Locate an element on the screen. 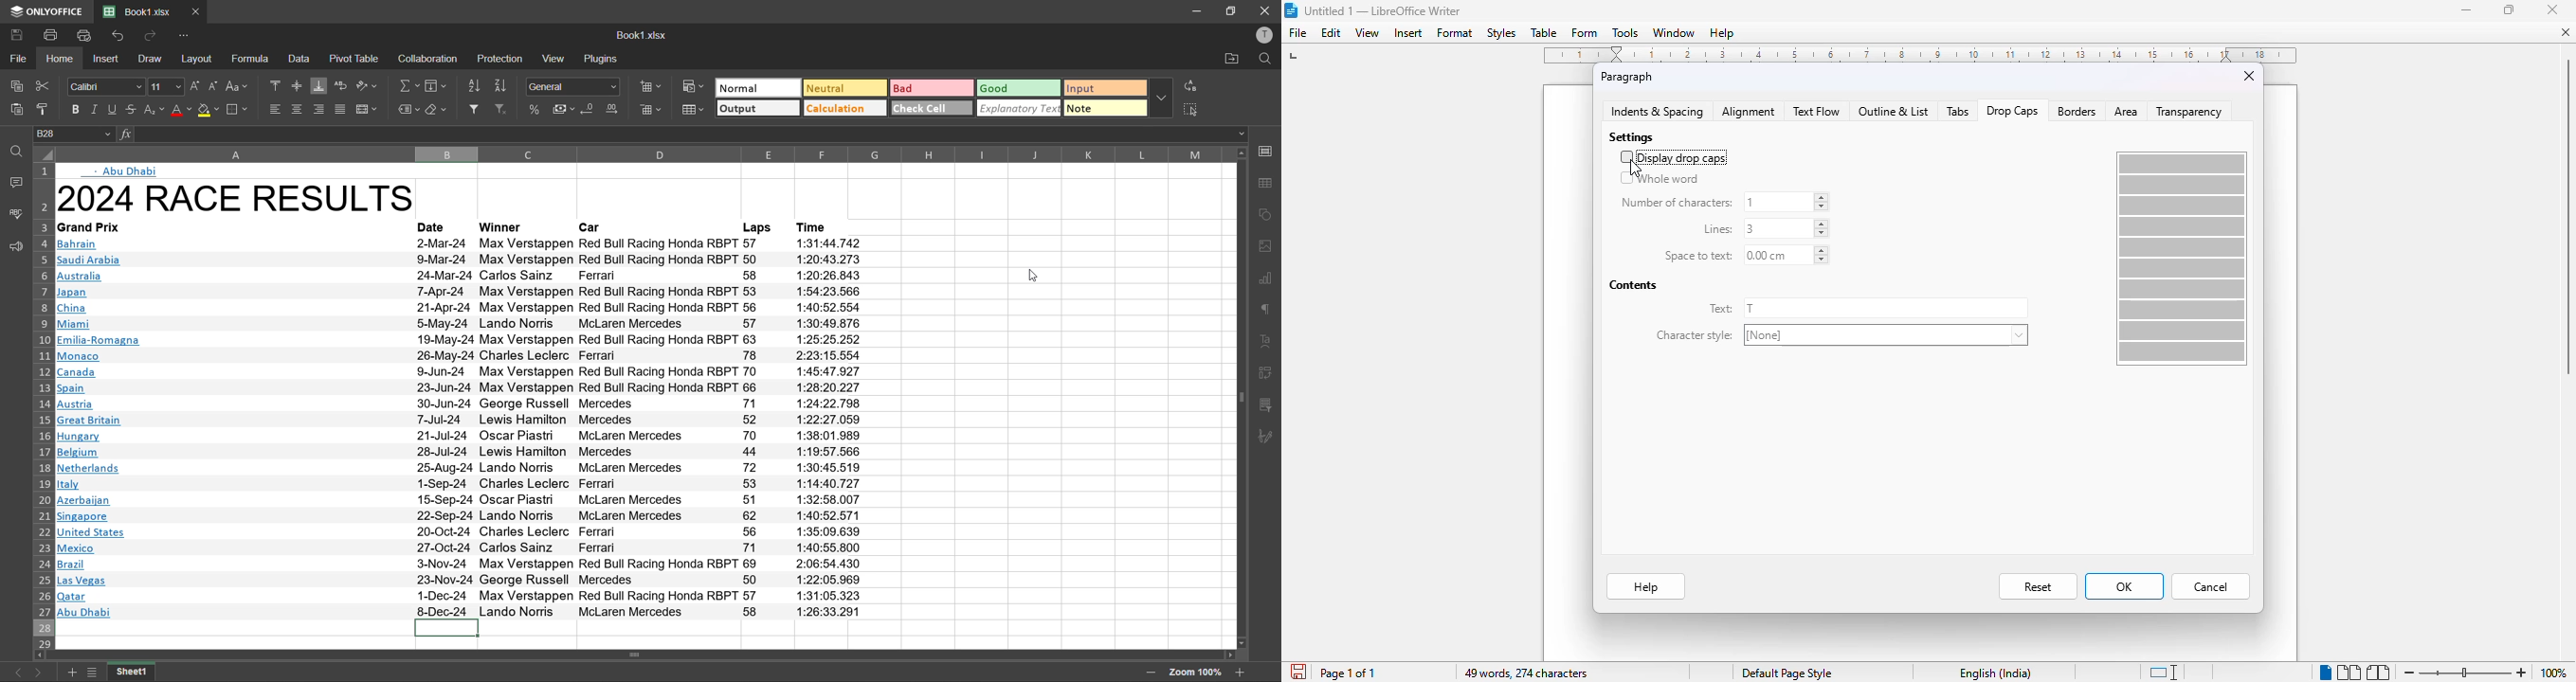 The width and height of the screenshot is (2576, 700). Las Vegas 23-Nov-24 George Russell Mercedes 50 1:22:05.969 is located at coordinates (464, 581).